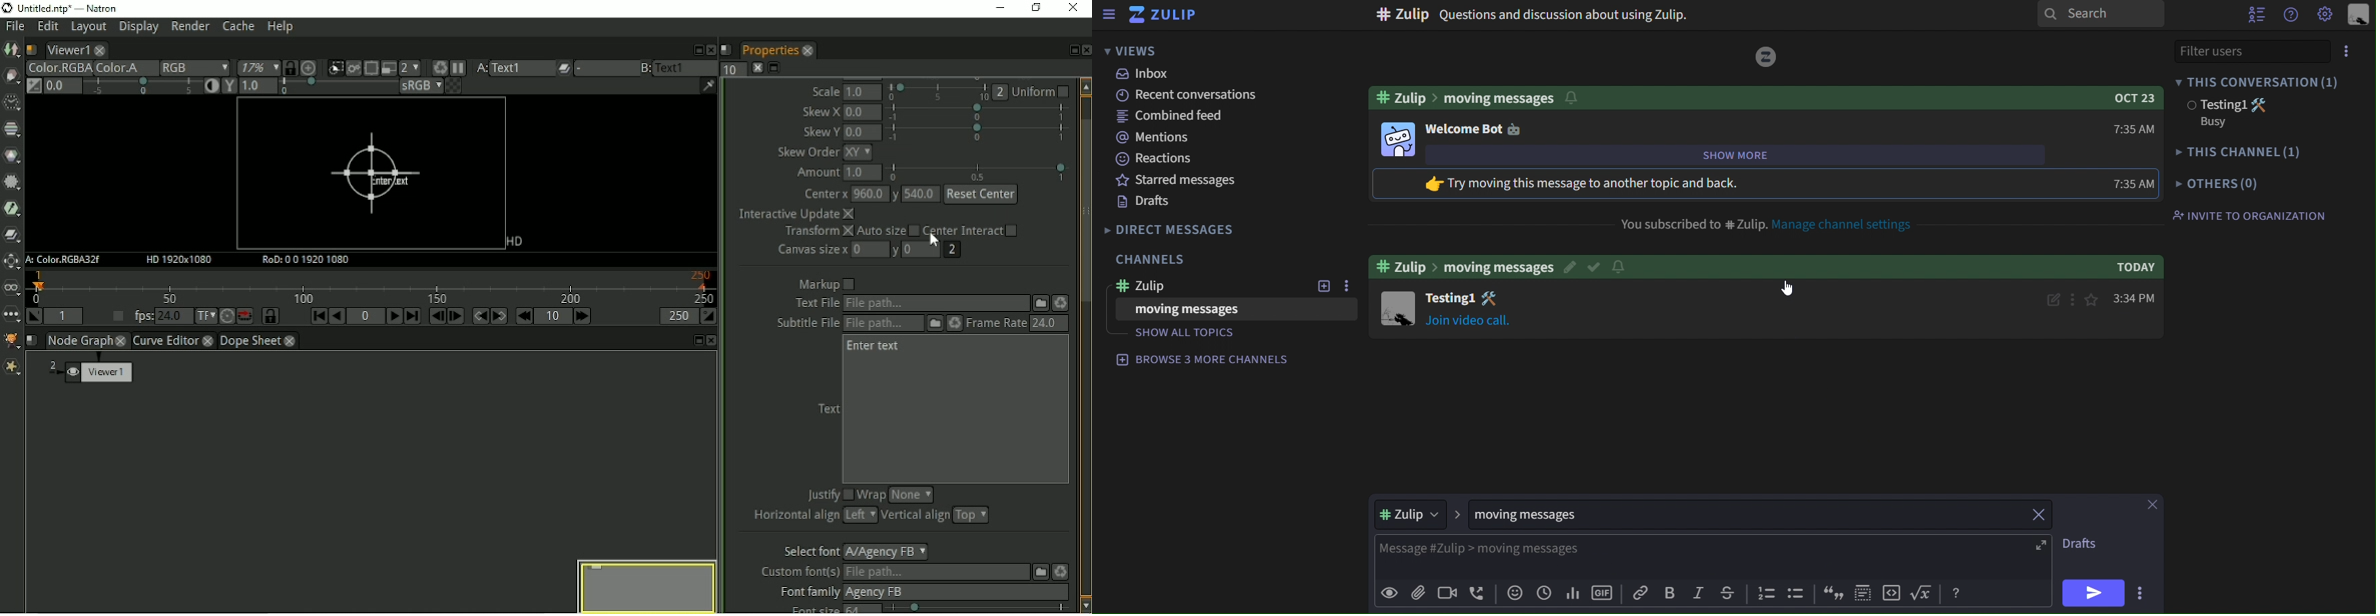 Image resolution: width=2380 pixels, height=616 pixels. Describe the element at coordinates (910, 495) in the screenshot. I see `none` at that location.